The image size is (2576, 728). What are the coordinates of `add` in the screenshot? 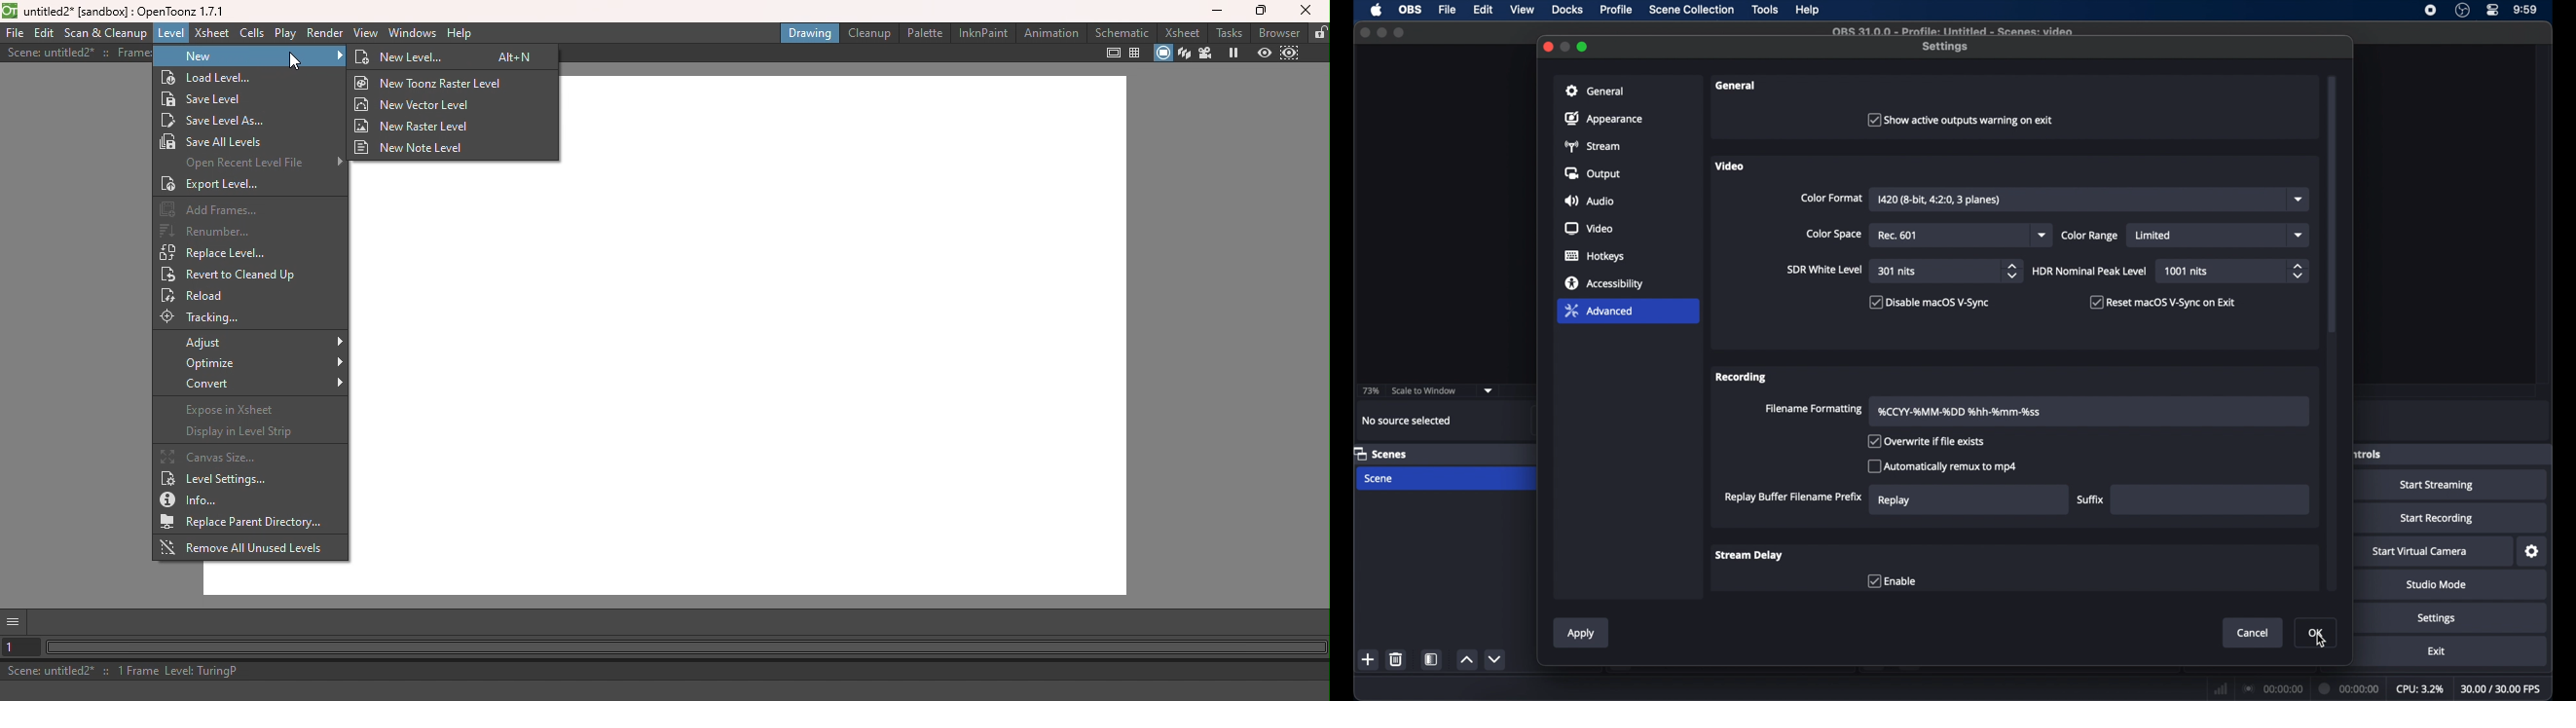 It's located at (1369, 661).